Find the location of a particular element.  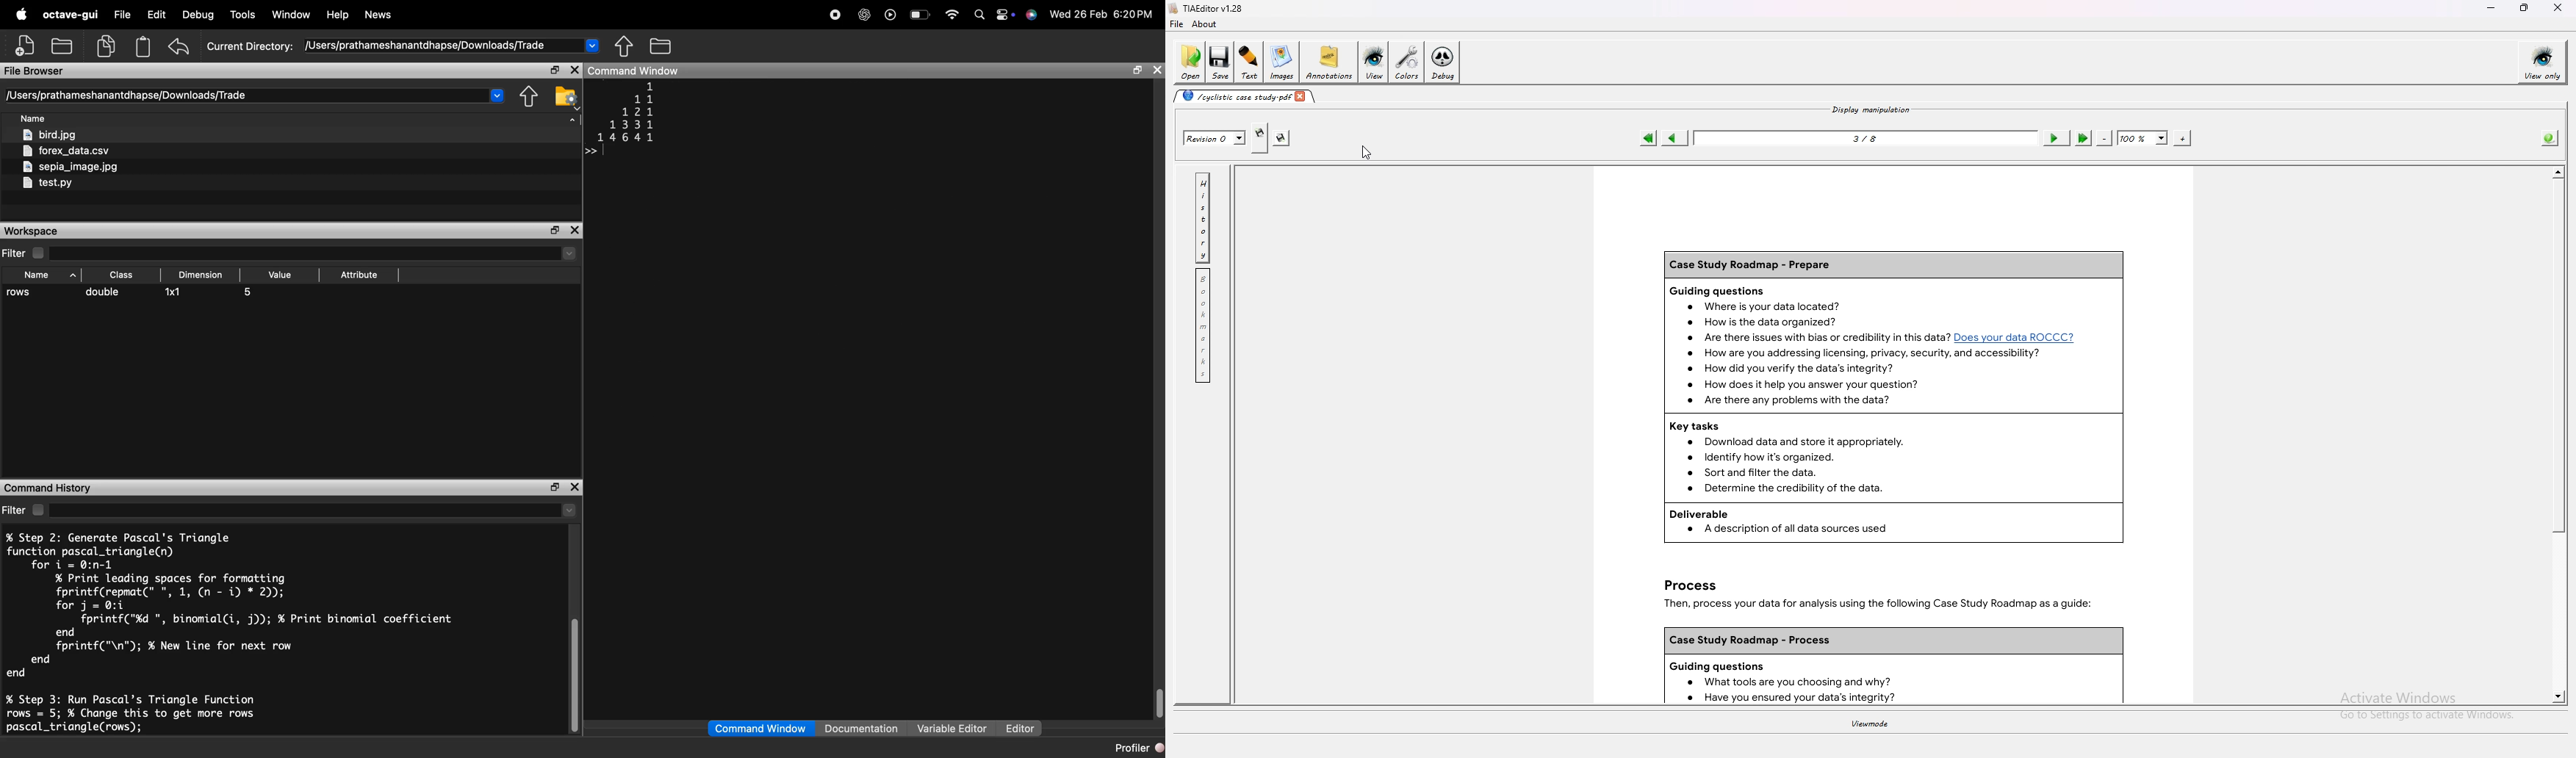

battery is located at coordinates (921, 15).